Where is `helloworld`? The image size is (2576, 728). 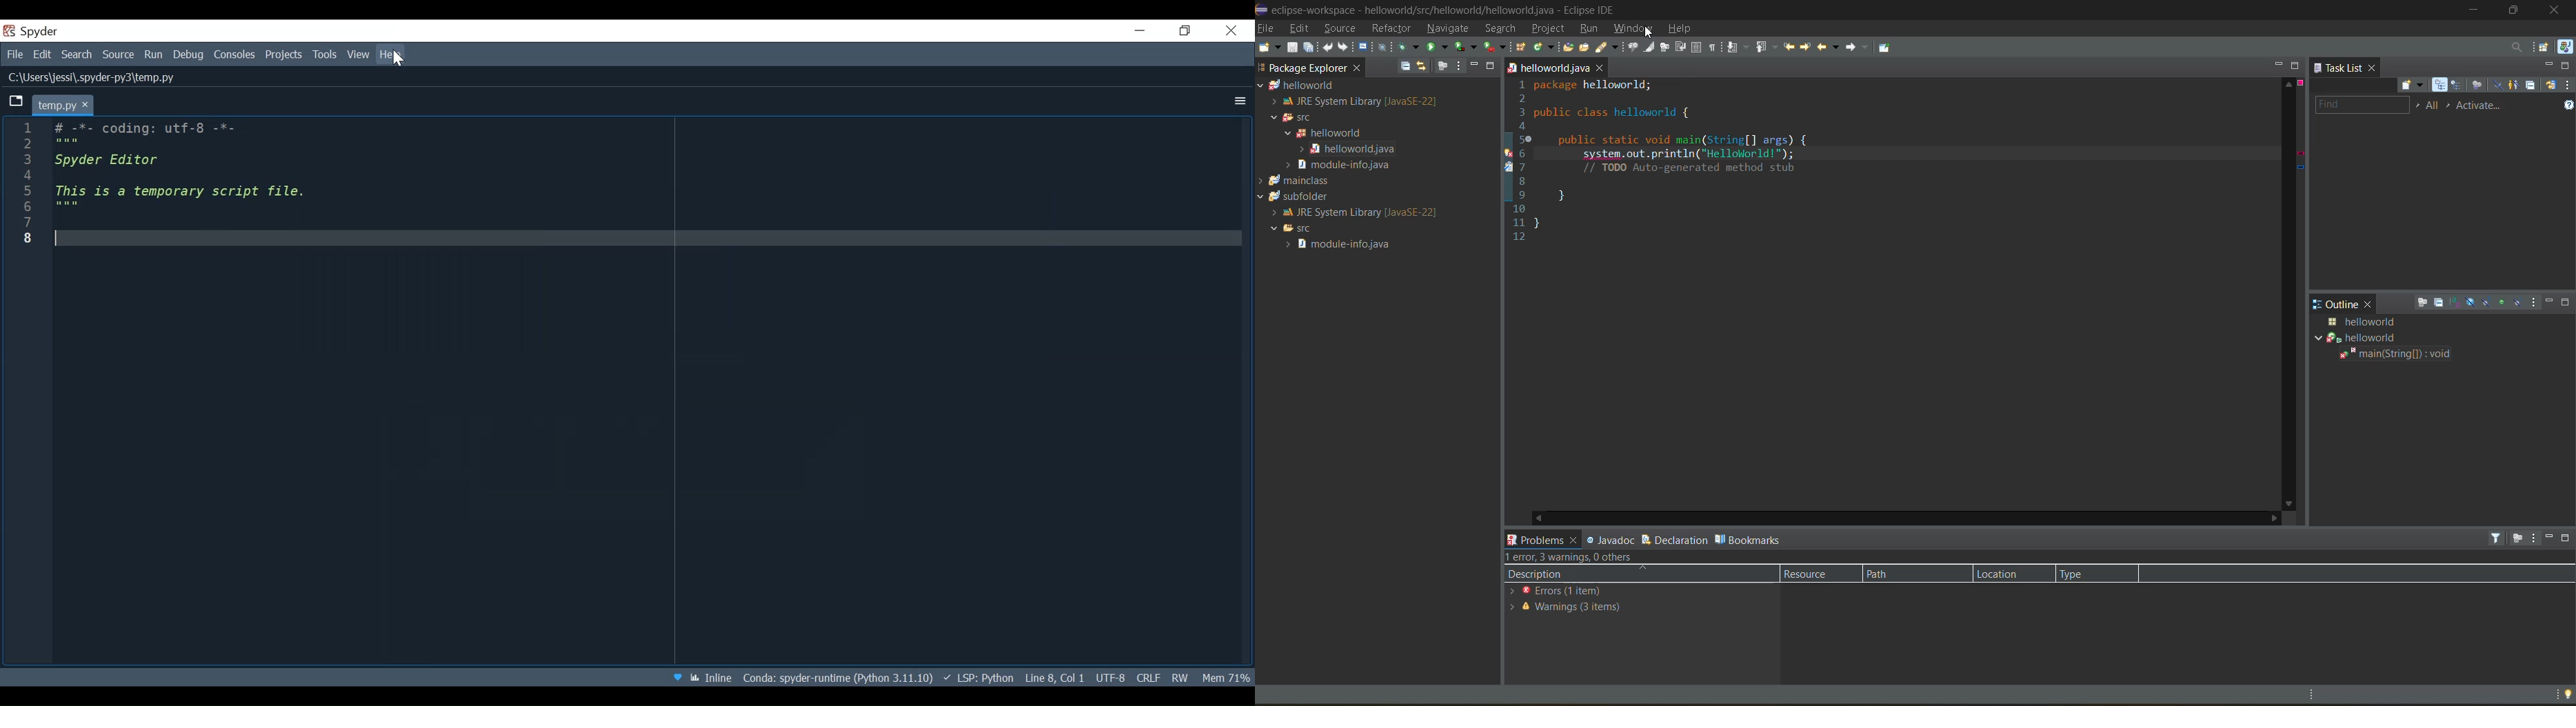
helloworld is located at coordinates (1342, 131).